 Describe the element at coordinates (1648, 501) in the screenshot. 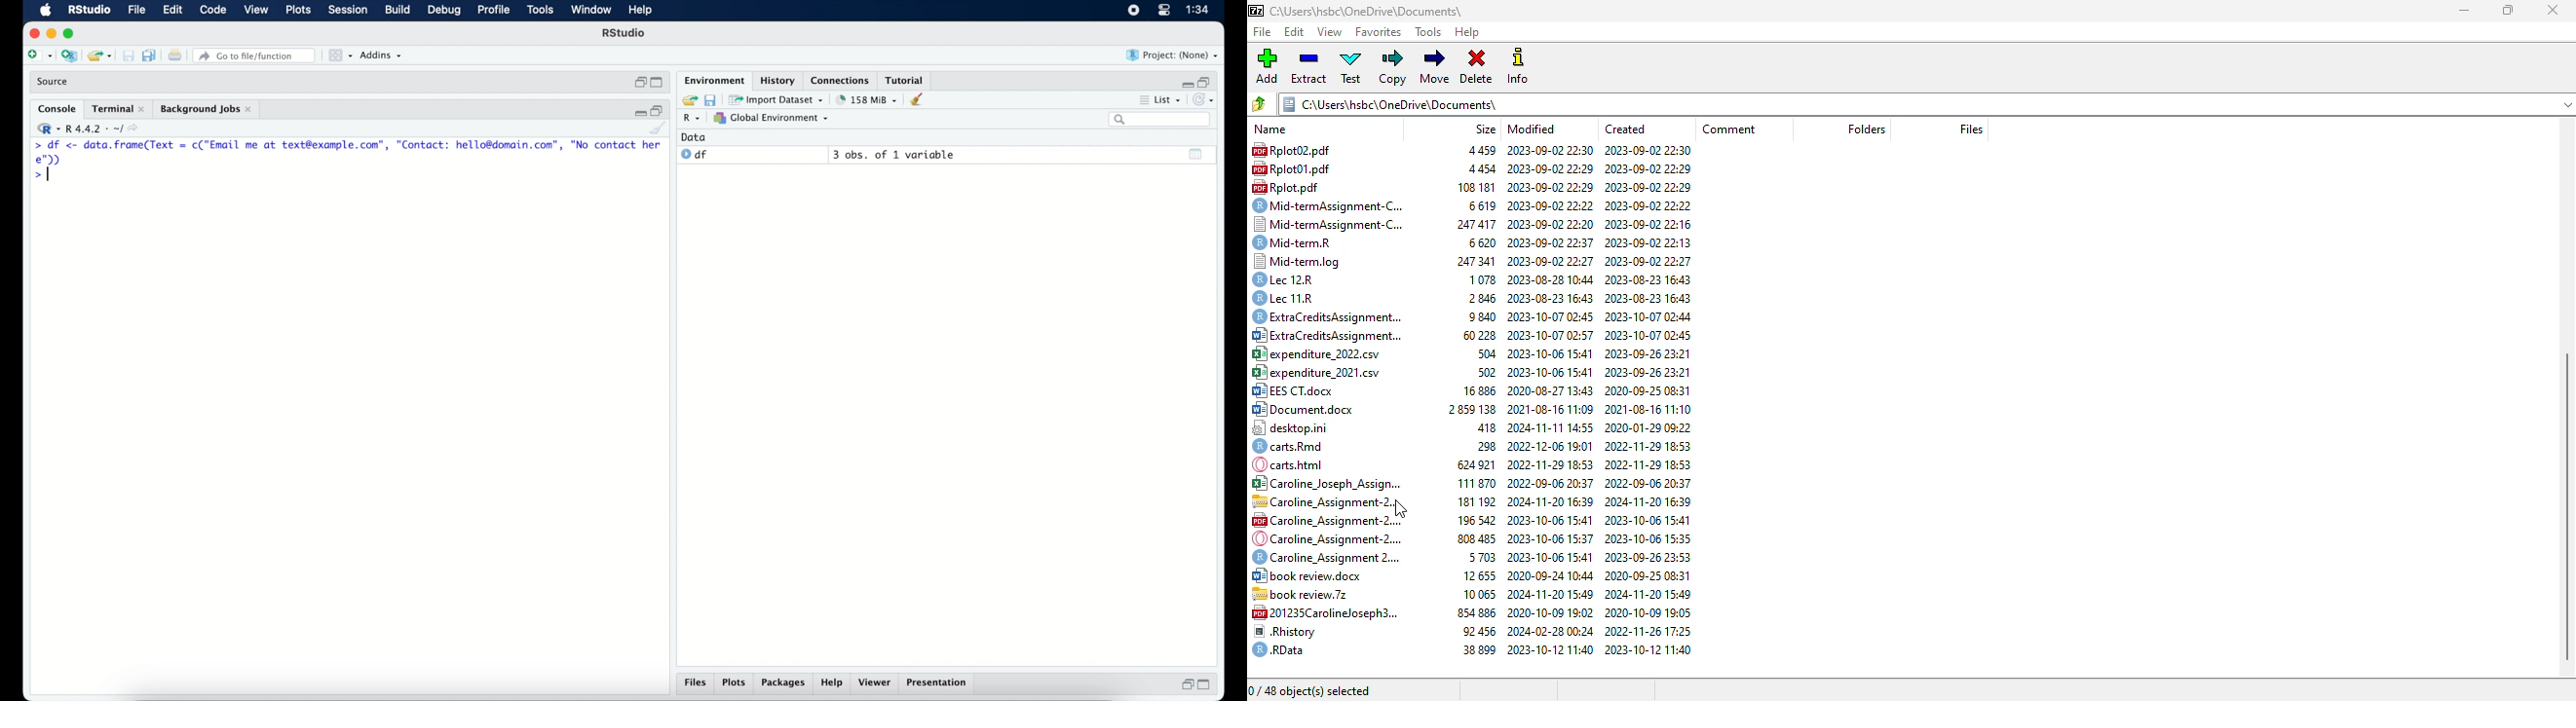

I see `2024-11-20 16:39` at that location.